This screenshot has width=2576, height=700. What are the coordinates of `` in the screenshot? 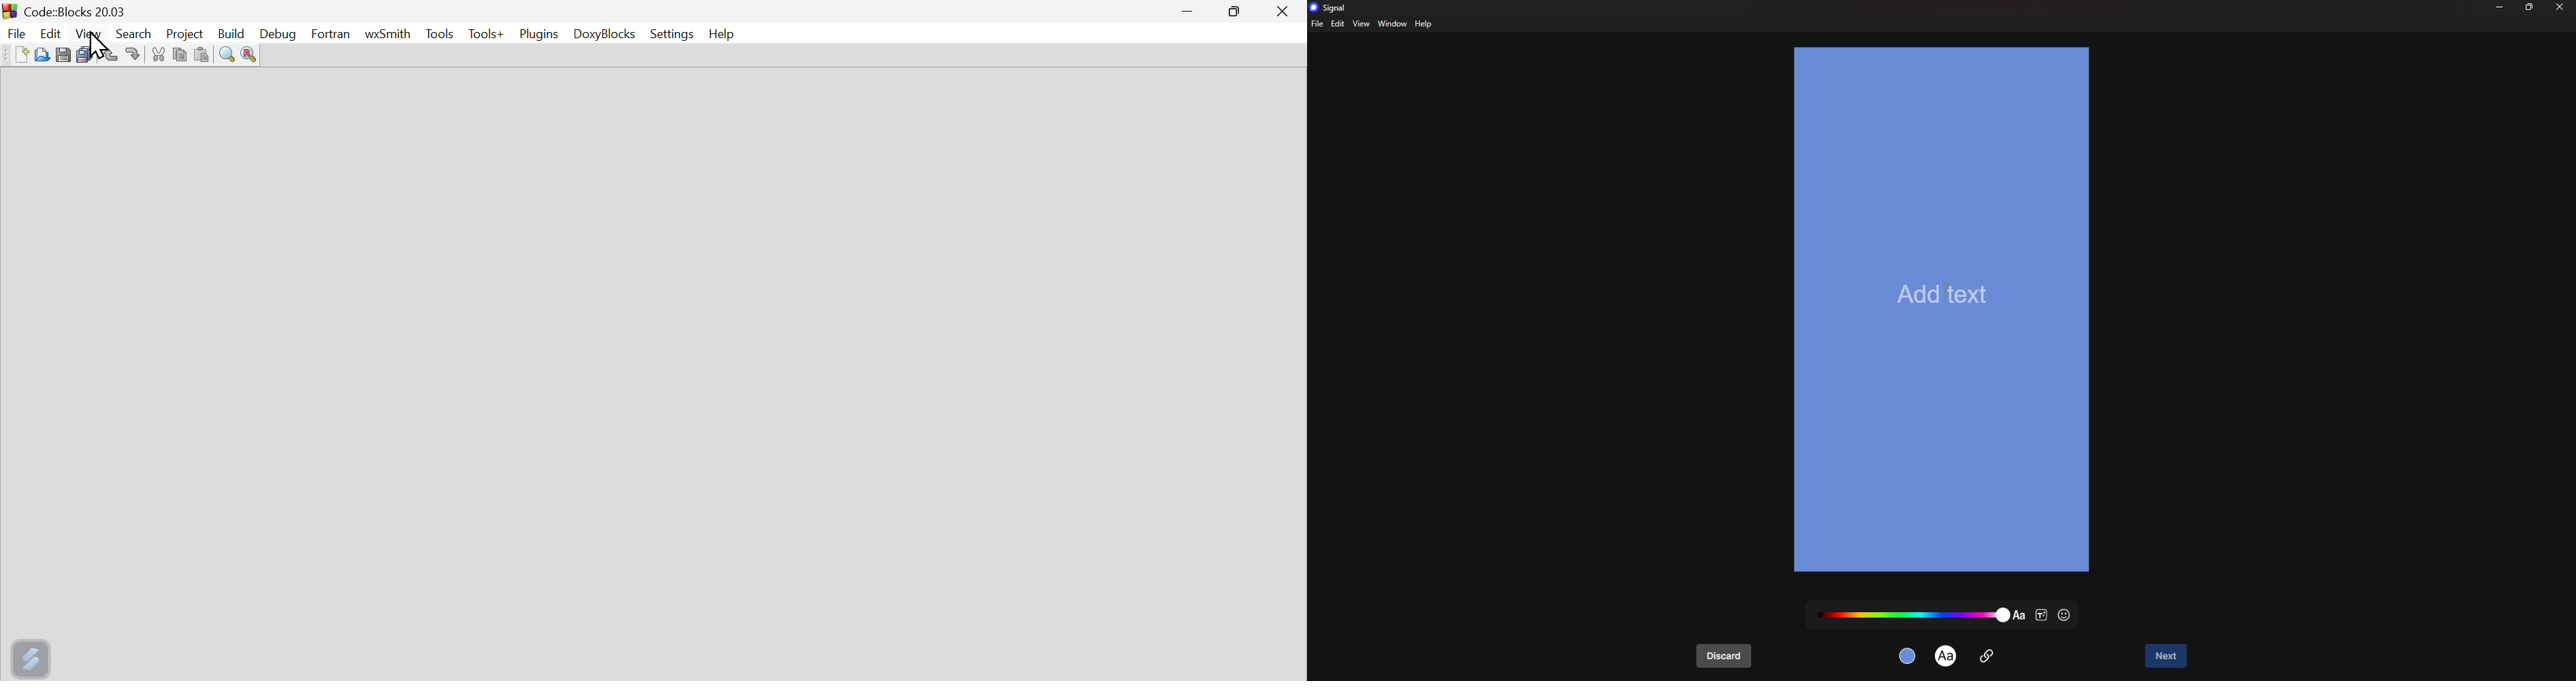 It's located at (204, 54).